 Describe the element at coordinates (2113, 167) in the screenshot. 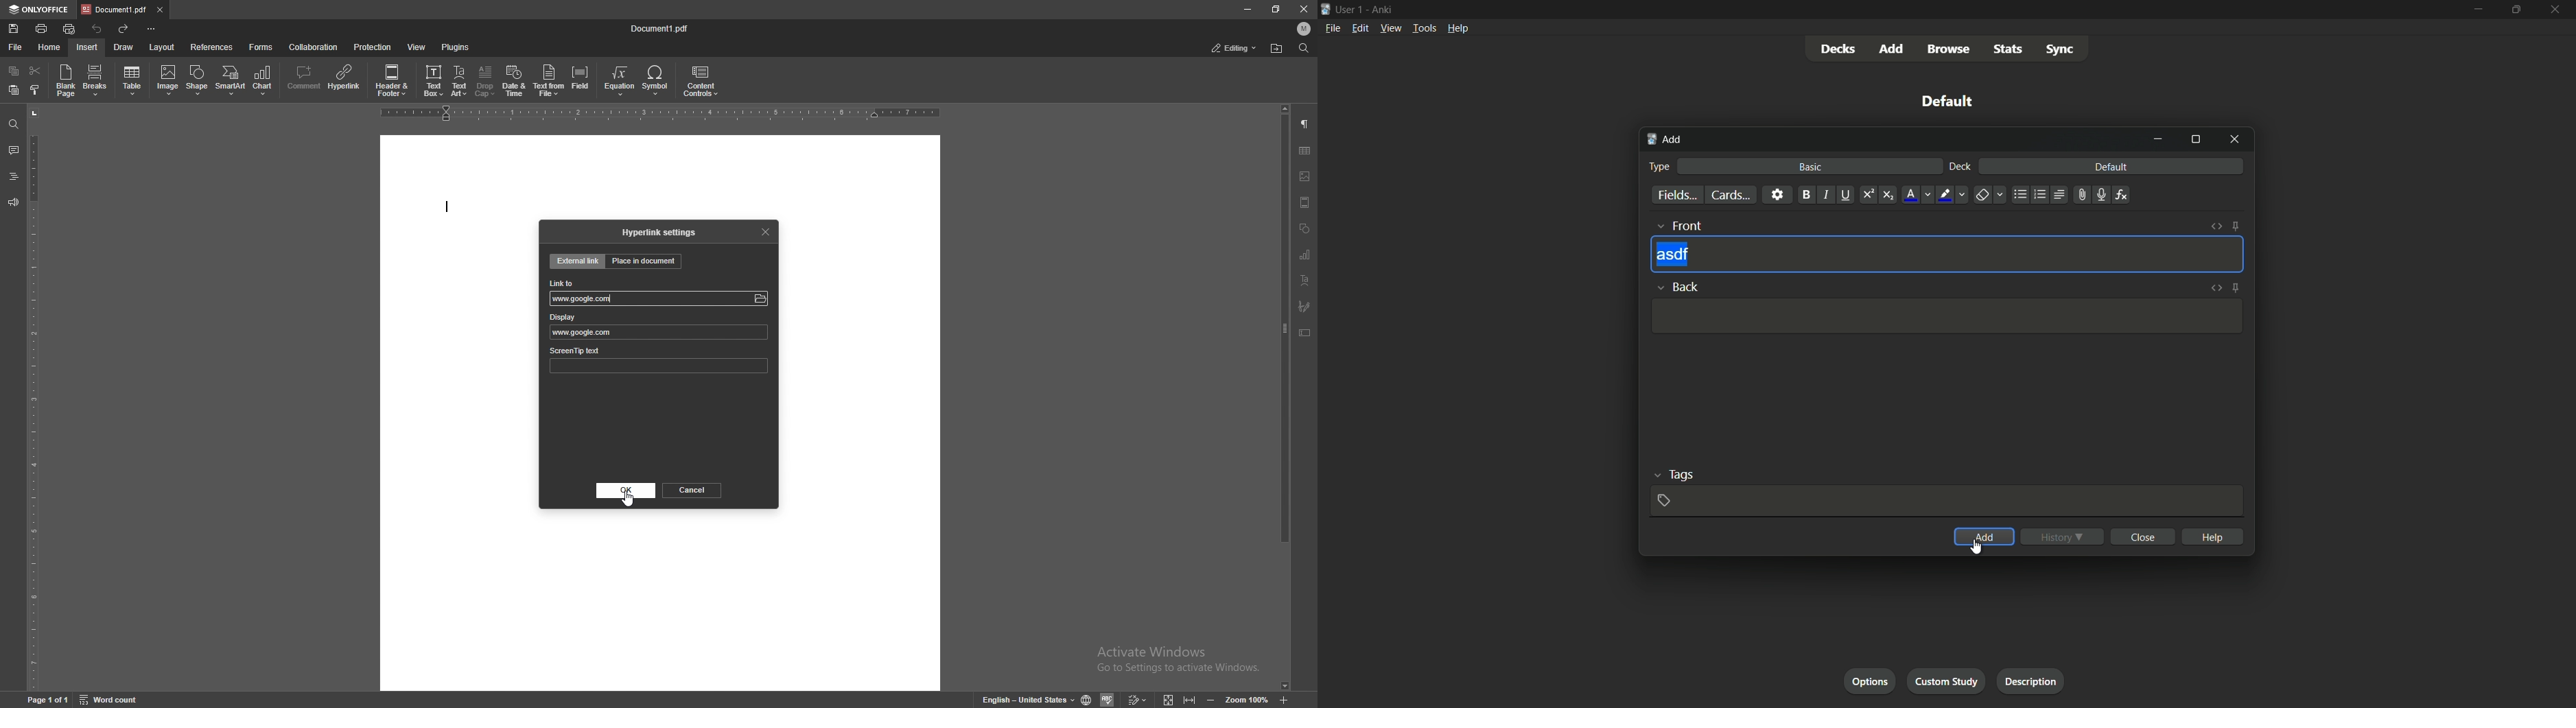

I see `default` at that location.